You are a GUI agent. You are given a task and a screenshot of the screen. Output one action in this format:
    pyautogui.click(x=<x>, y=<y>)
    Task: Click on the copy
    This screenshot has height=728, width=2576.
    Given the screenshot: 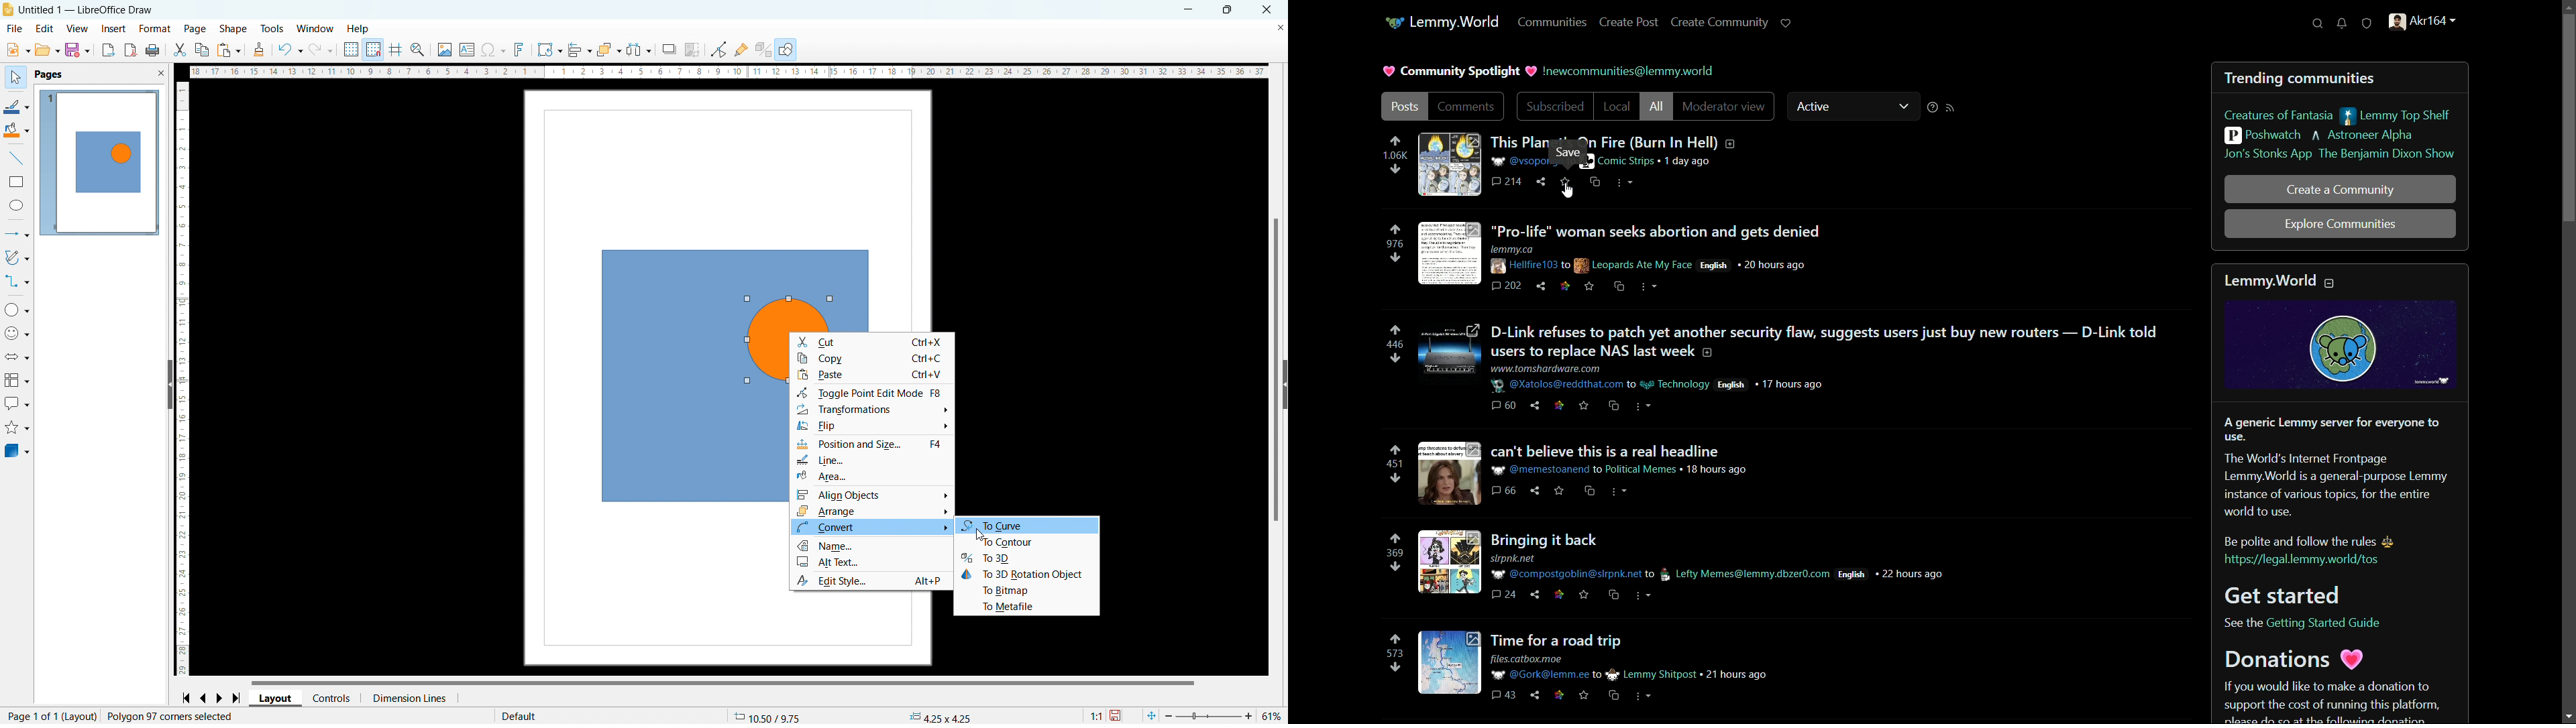 What is the action you would take?
    pyautogui.click(x=871, y=358)
    